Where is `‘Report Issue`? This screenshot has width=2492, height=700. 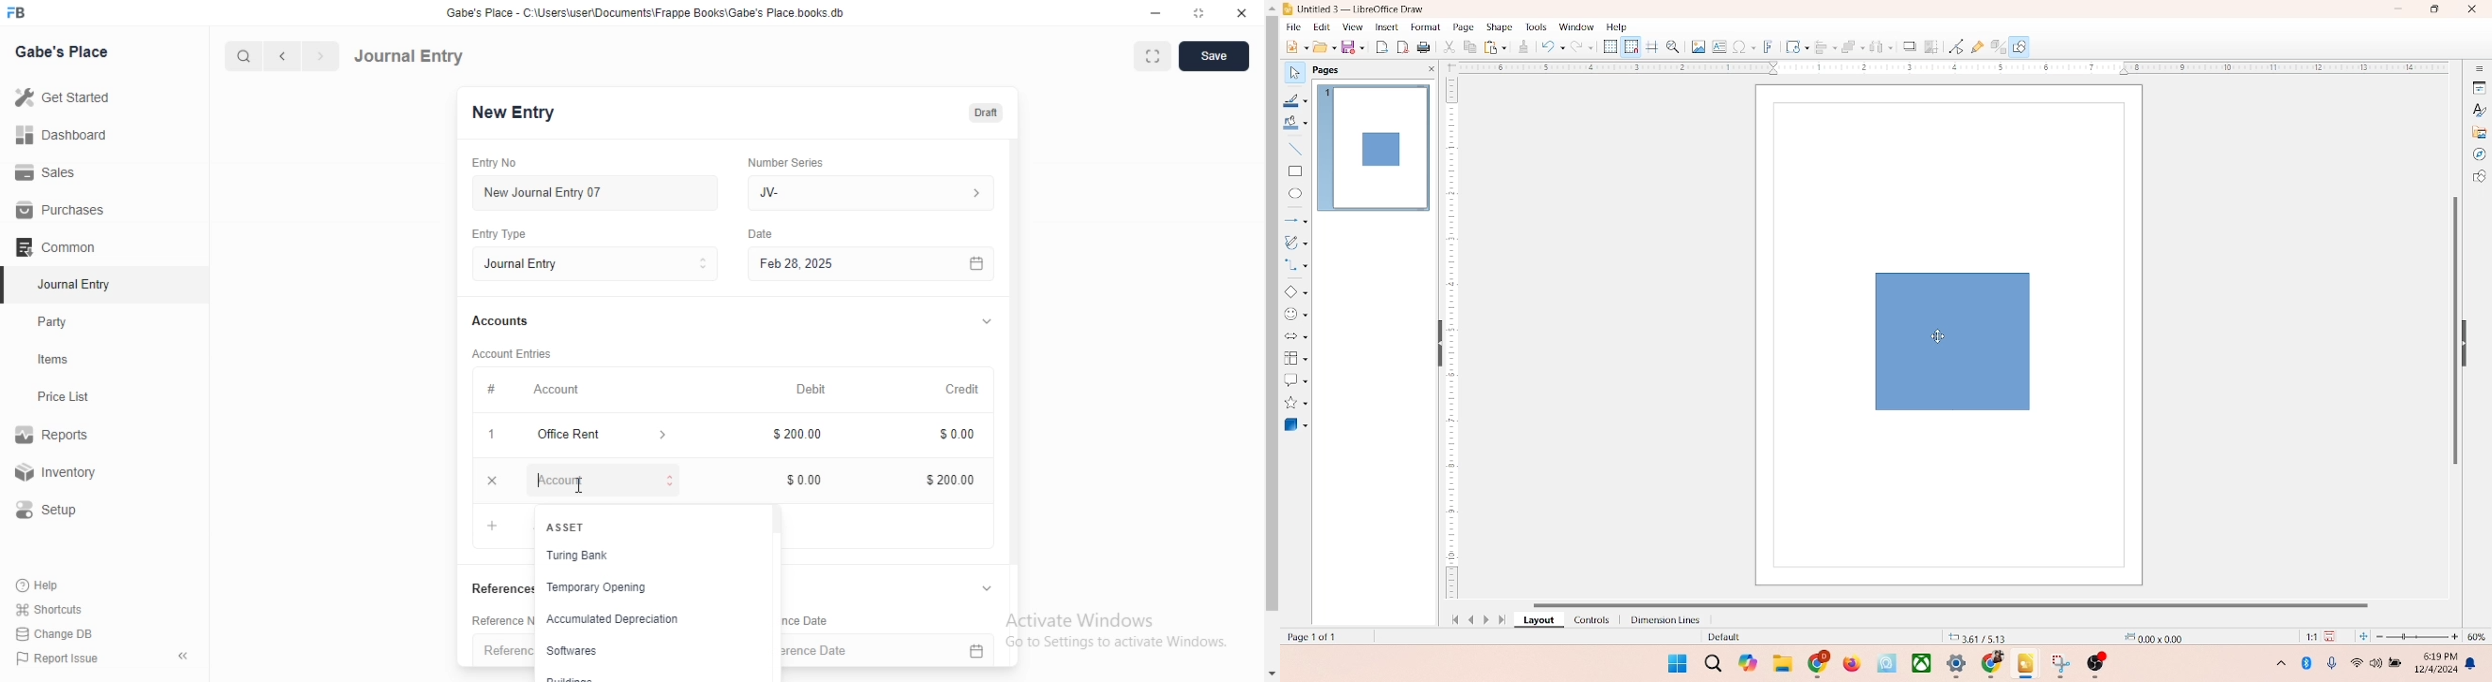 ‘Report Issue is located at coordinates (55, 658).